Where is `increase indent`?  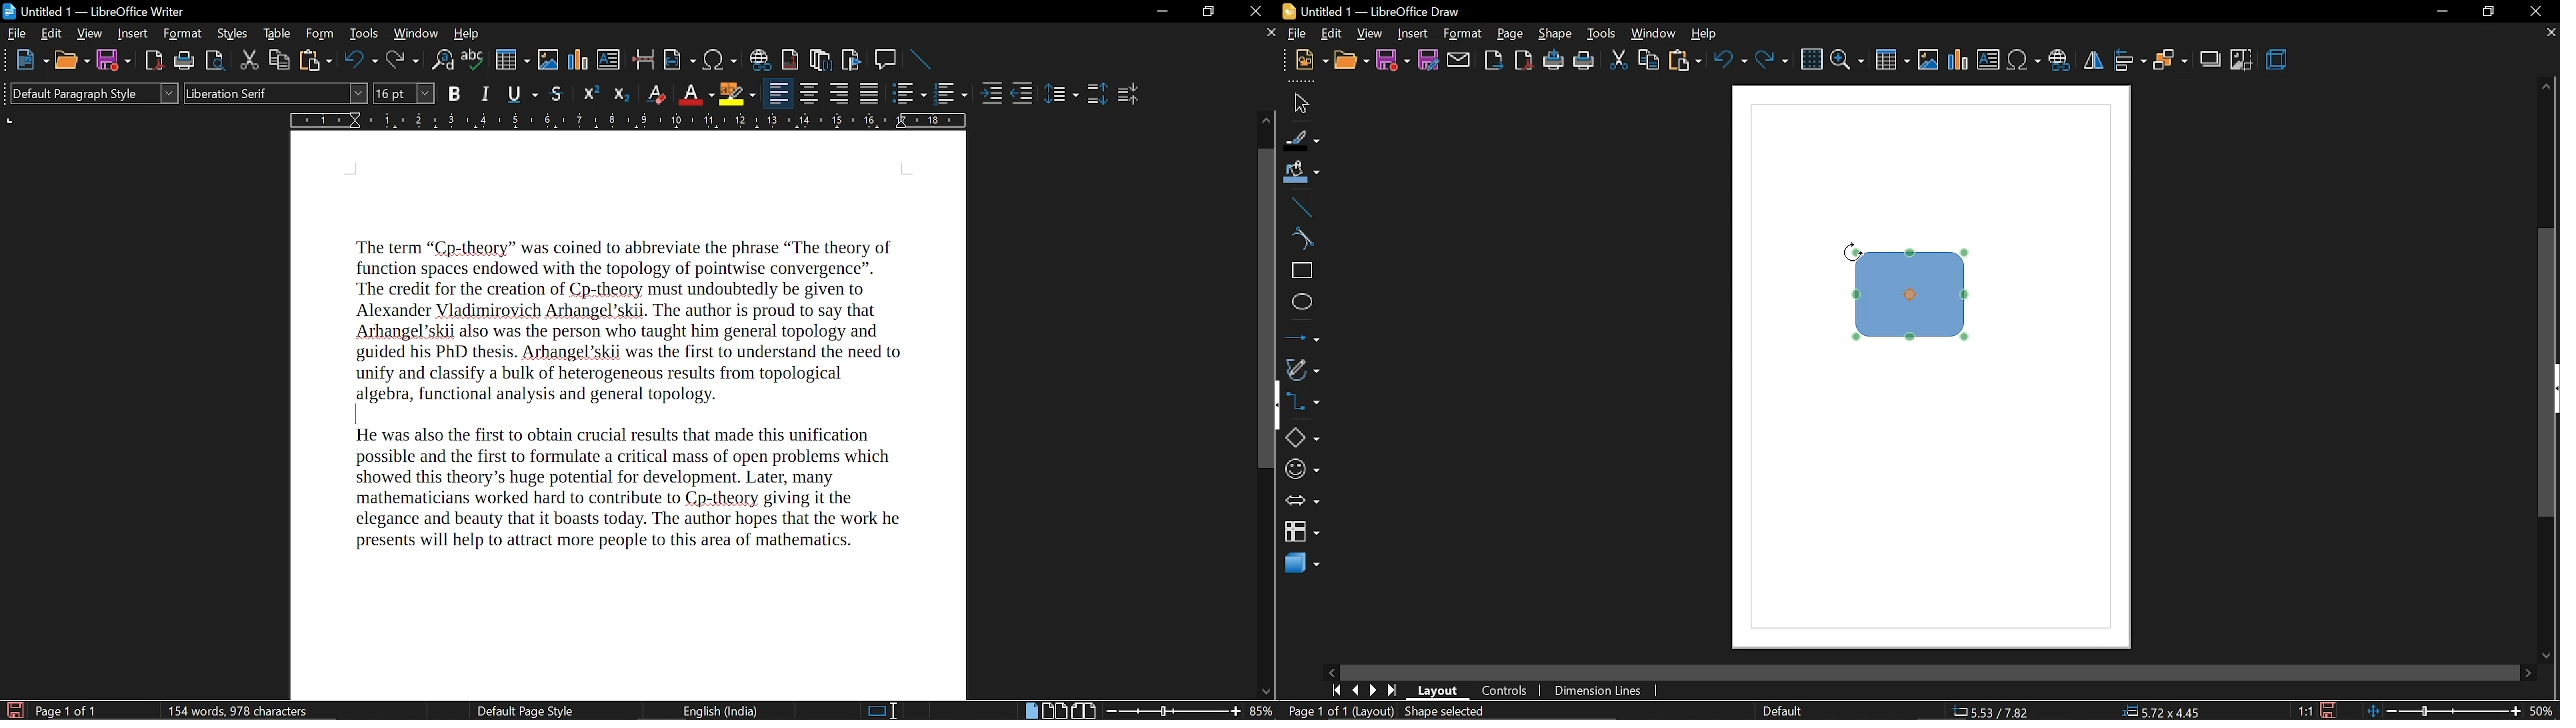
increase indent is located at coordinates (994, 92).